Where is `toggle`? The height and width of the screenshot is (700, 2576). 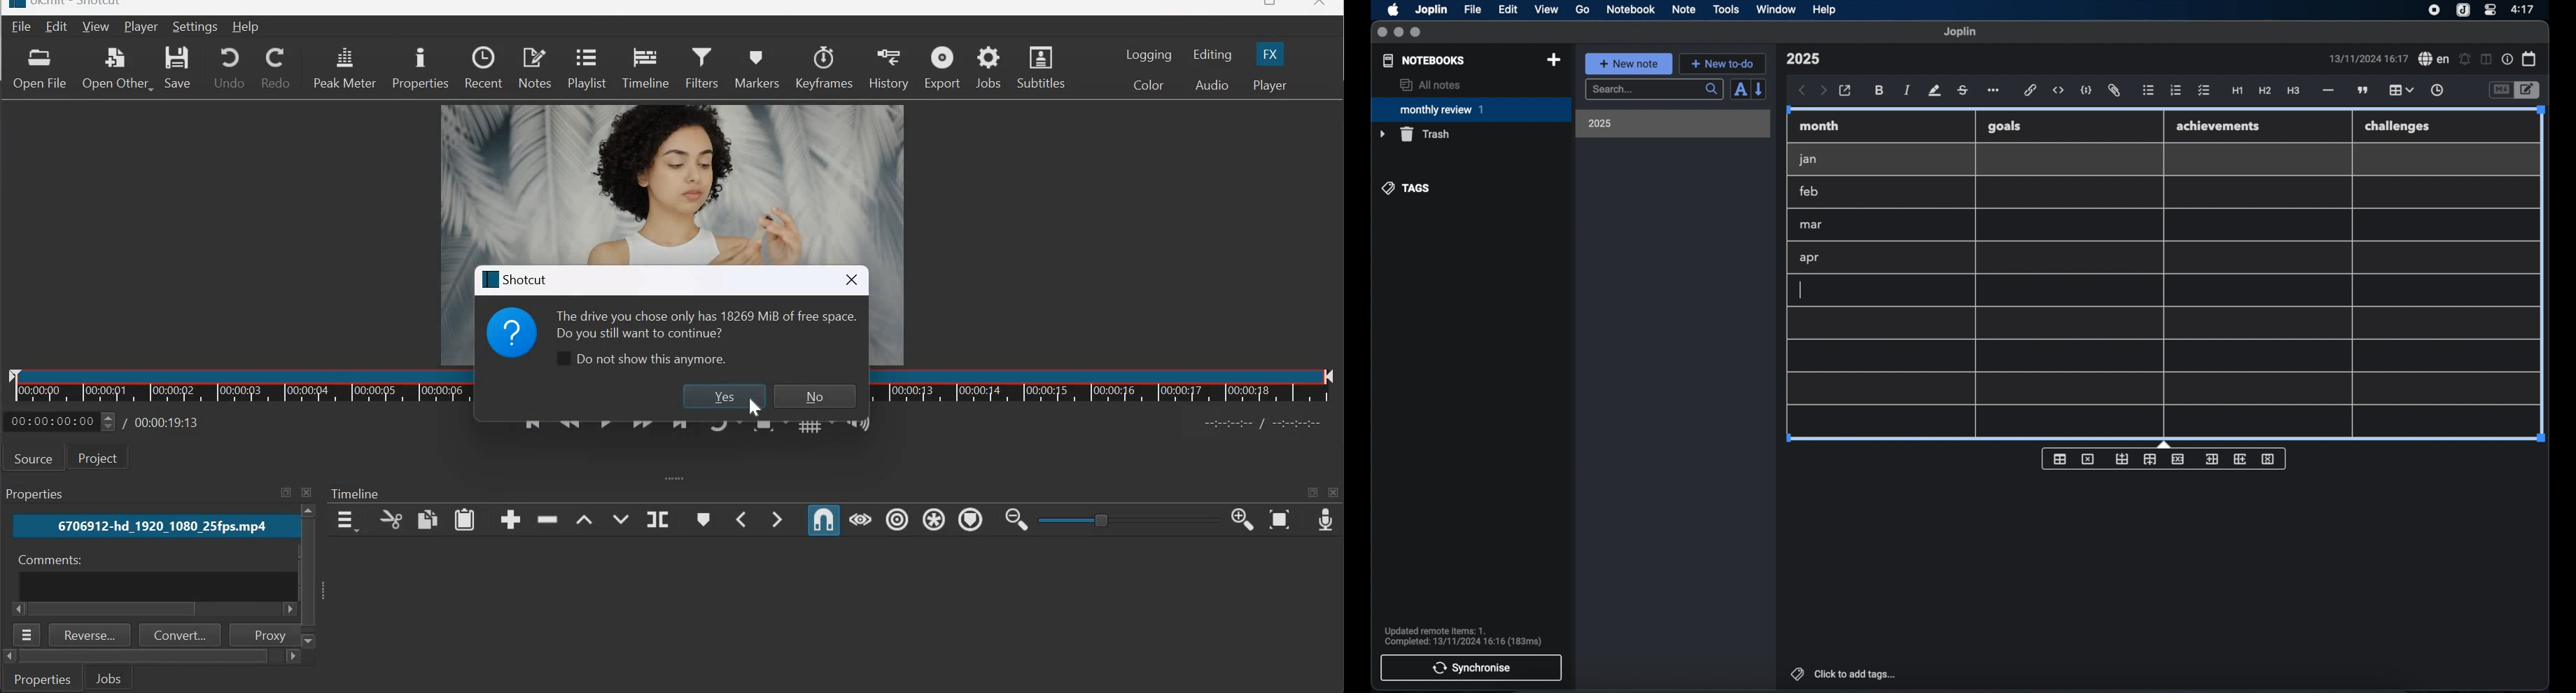 toggle is located at coordinates (1103, 519).